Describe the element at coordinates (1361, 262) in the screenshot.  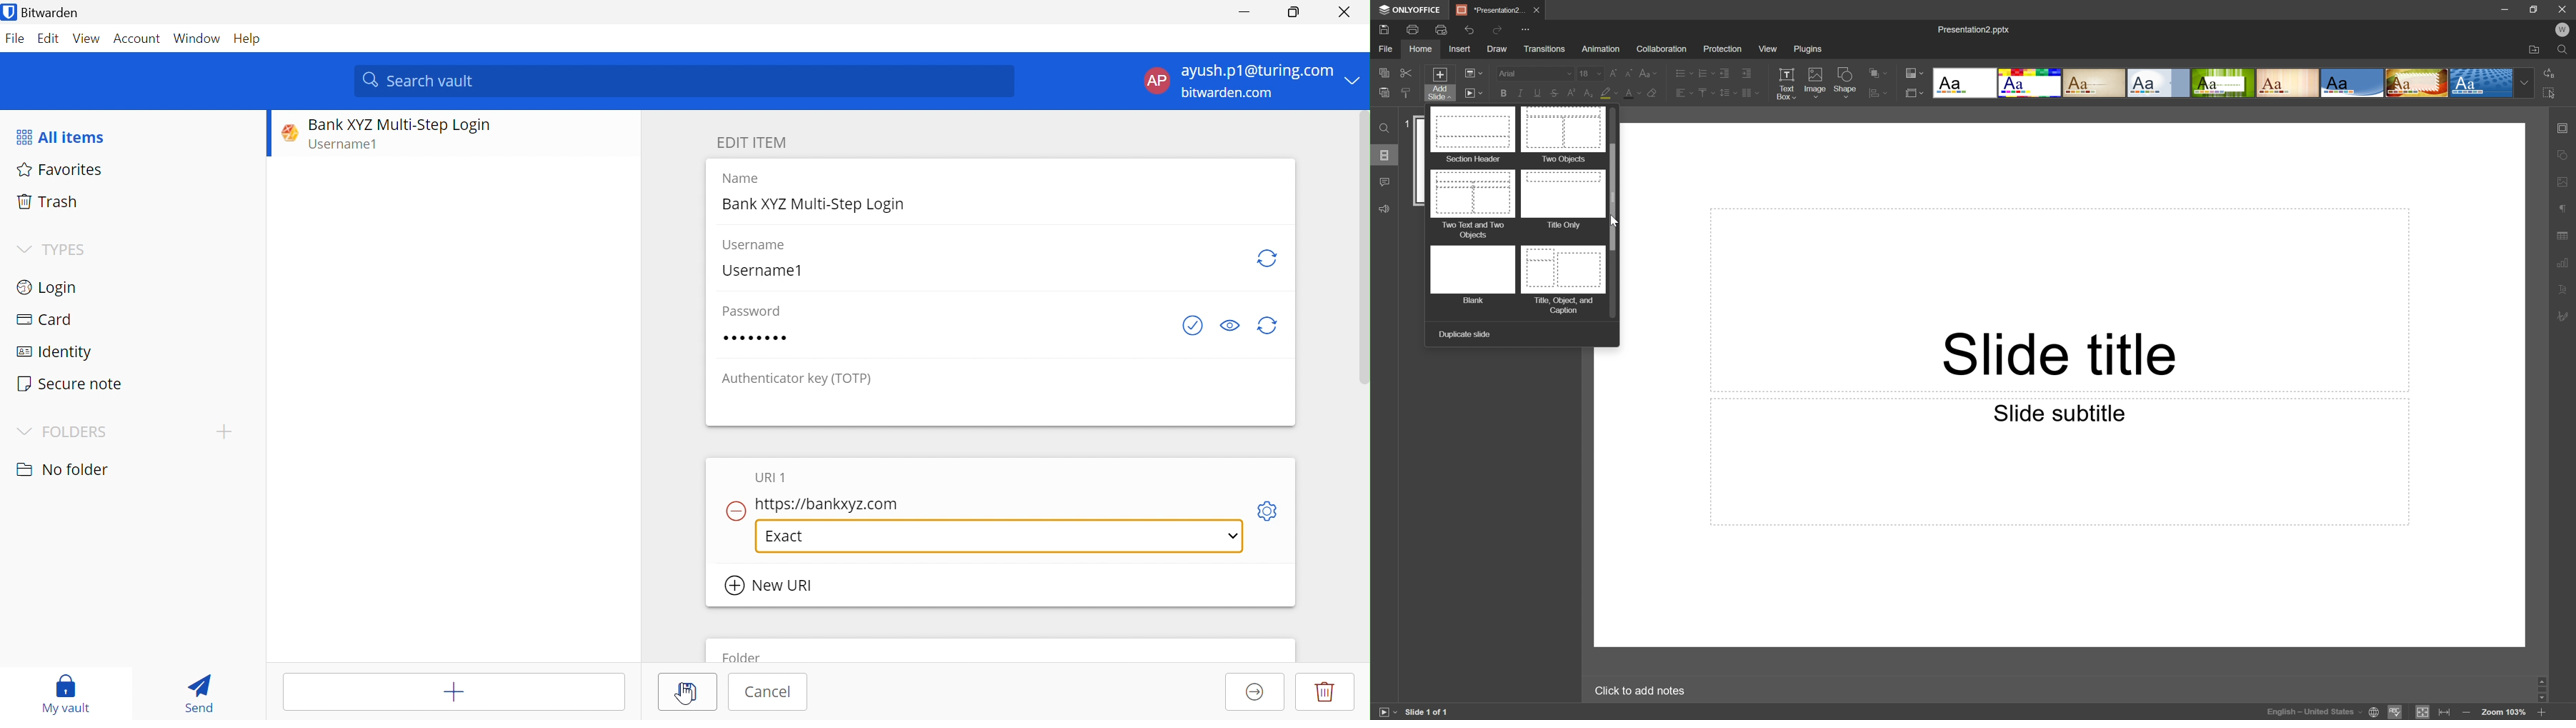
I see `scroll bar` at that location.